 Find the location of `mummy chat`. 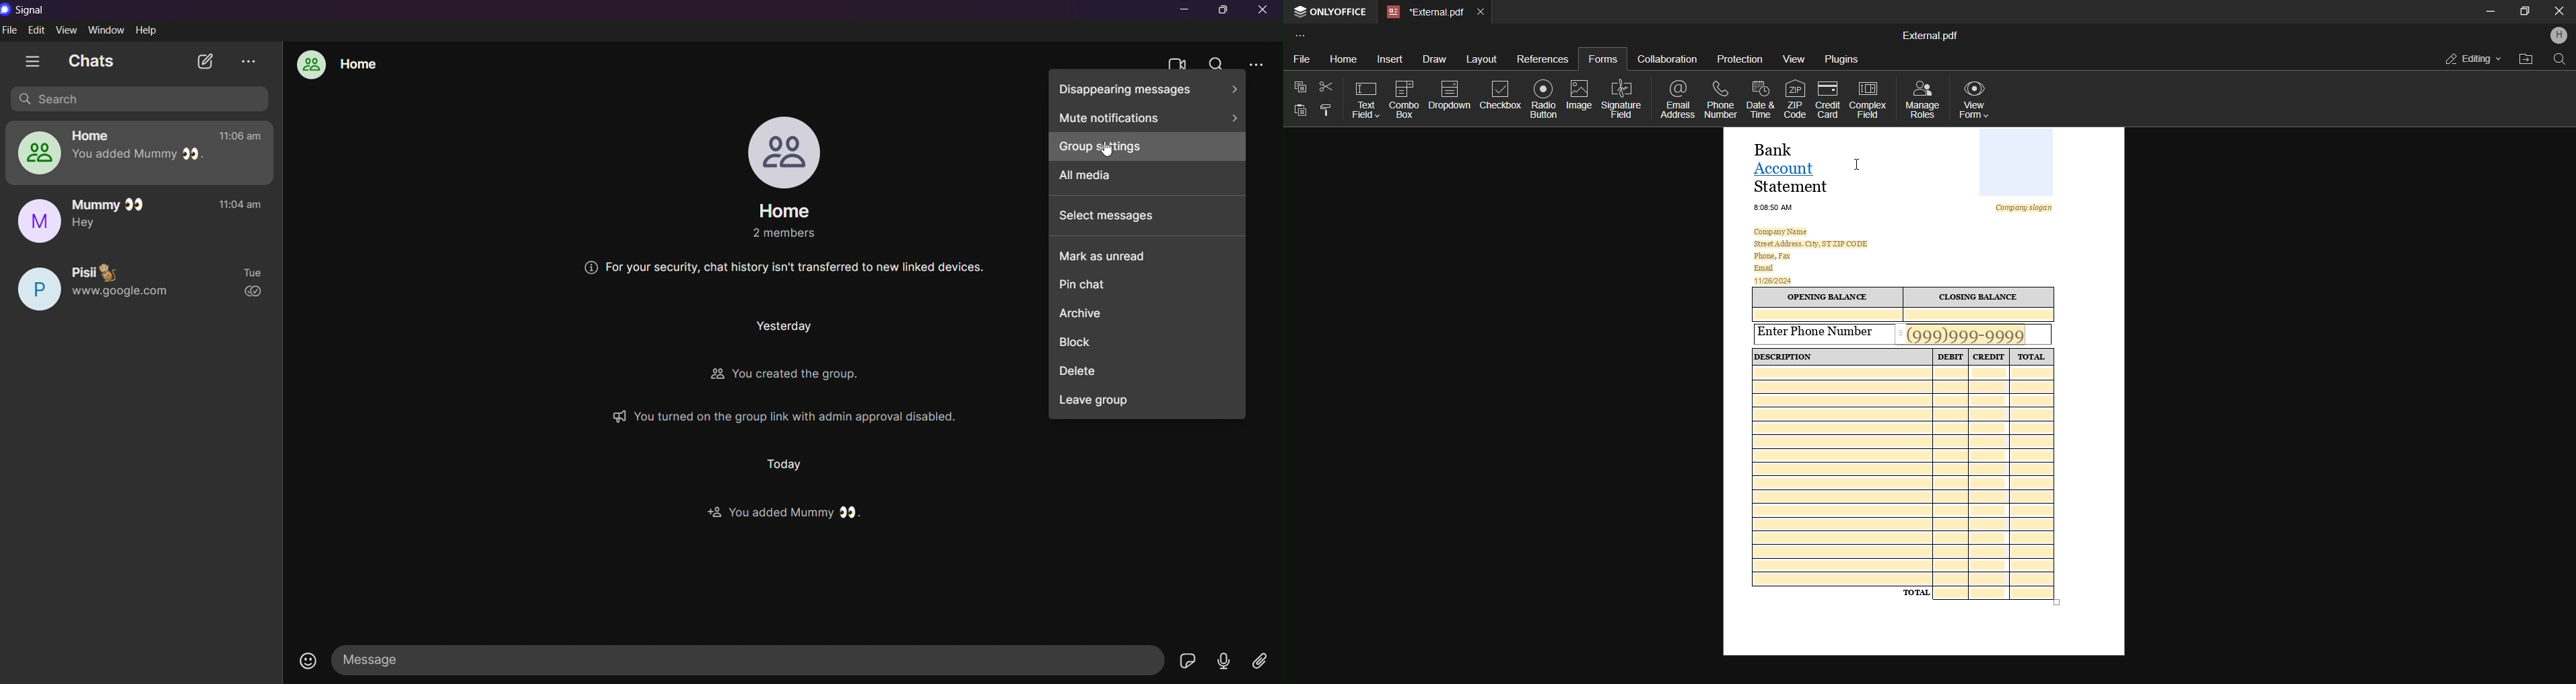

mummy chat is located at coordinates (145, 219).